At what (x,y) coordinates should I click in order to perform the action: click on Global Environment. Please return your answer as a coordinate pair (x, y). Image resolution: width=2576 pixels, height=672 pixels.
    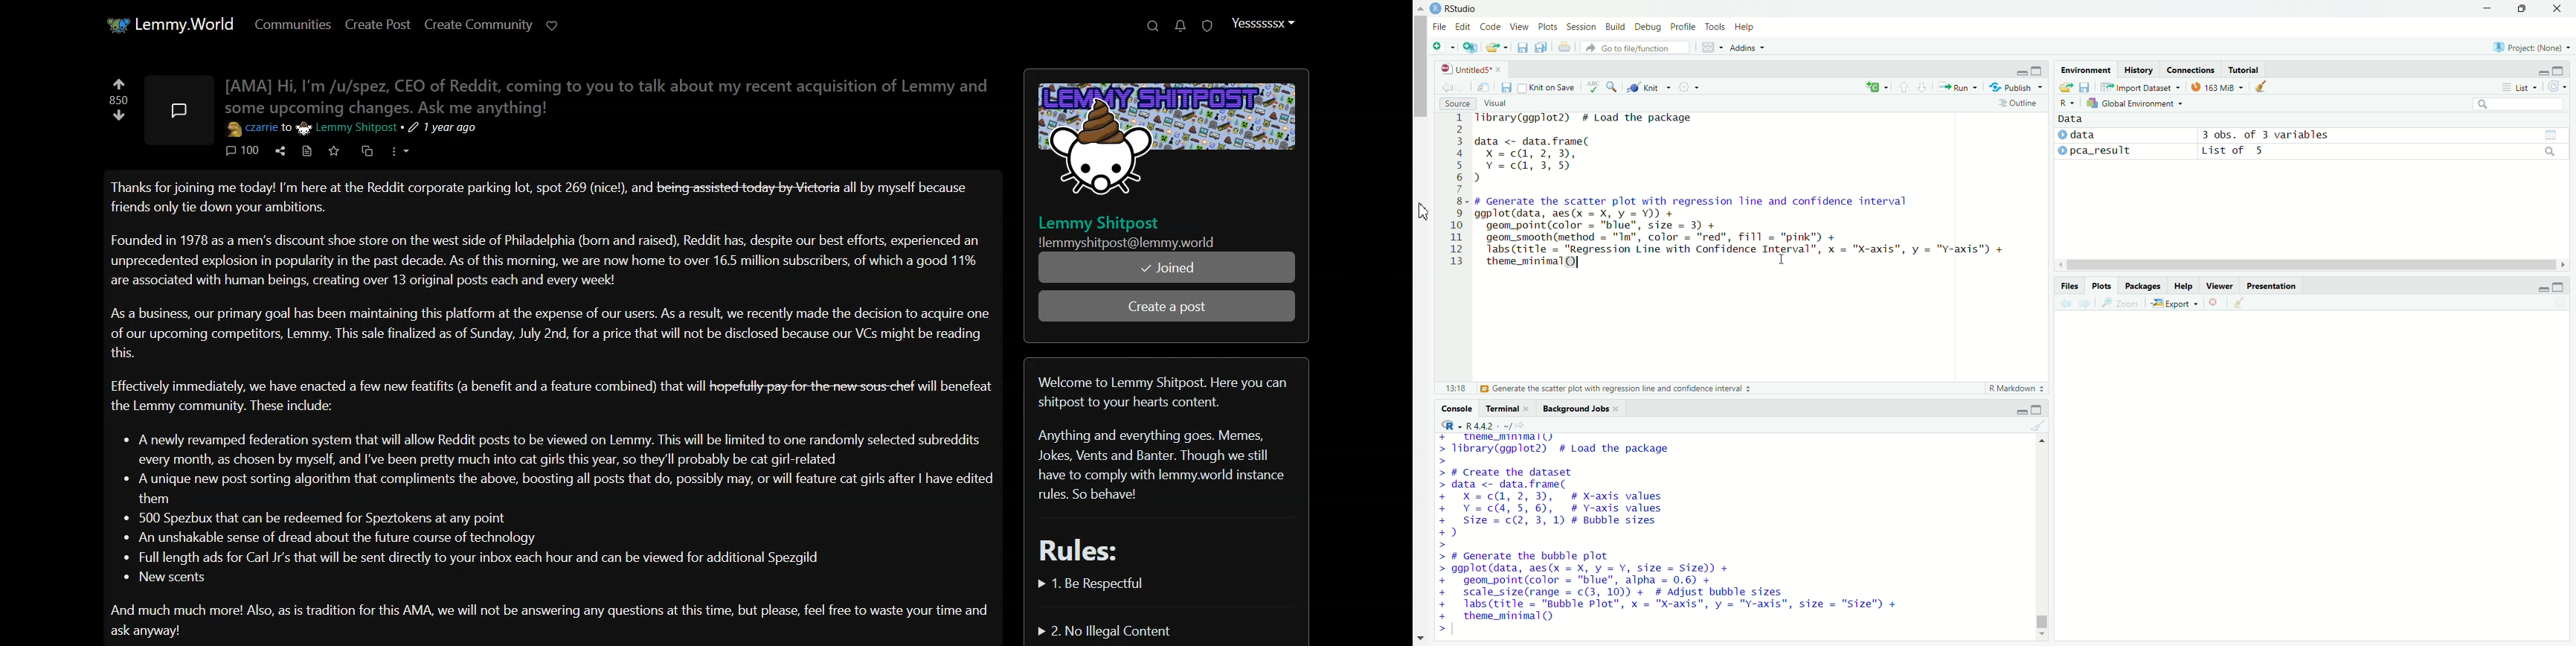
    Looking at the image, I should click on (2136, 103).